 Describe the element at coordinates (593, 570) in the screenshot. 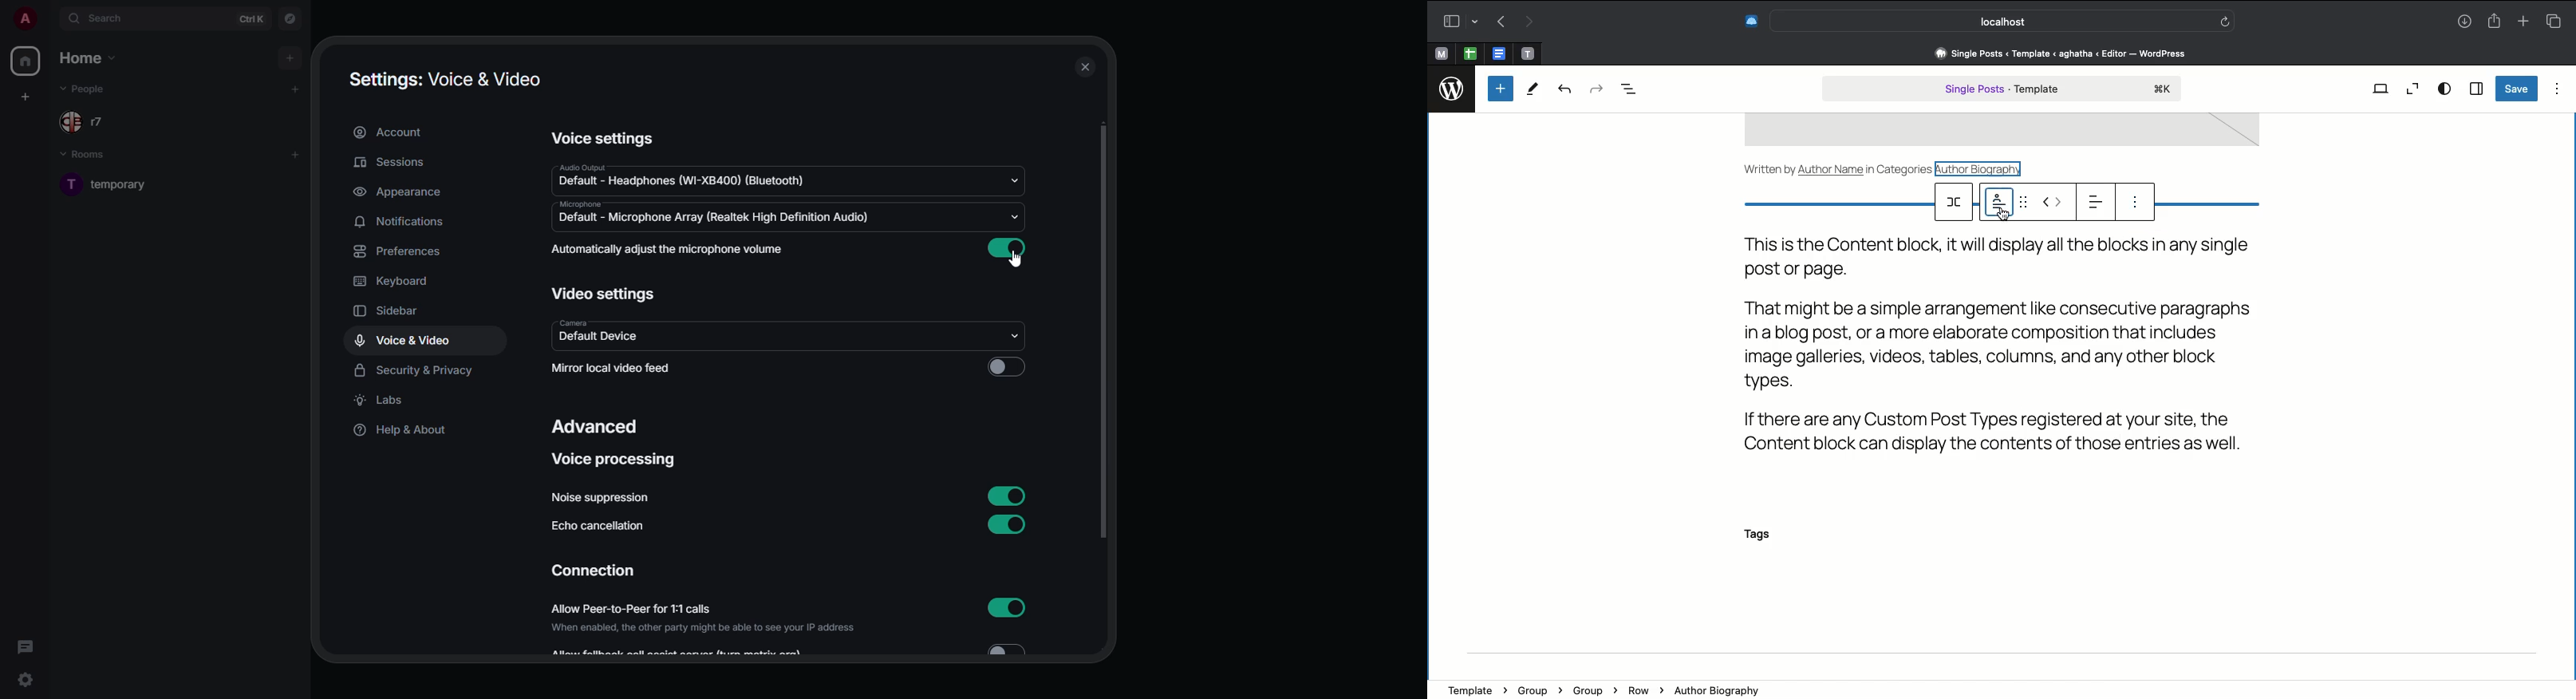

I see `connection` at that location.